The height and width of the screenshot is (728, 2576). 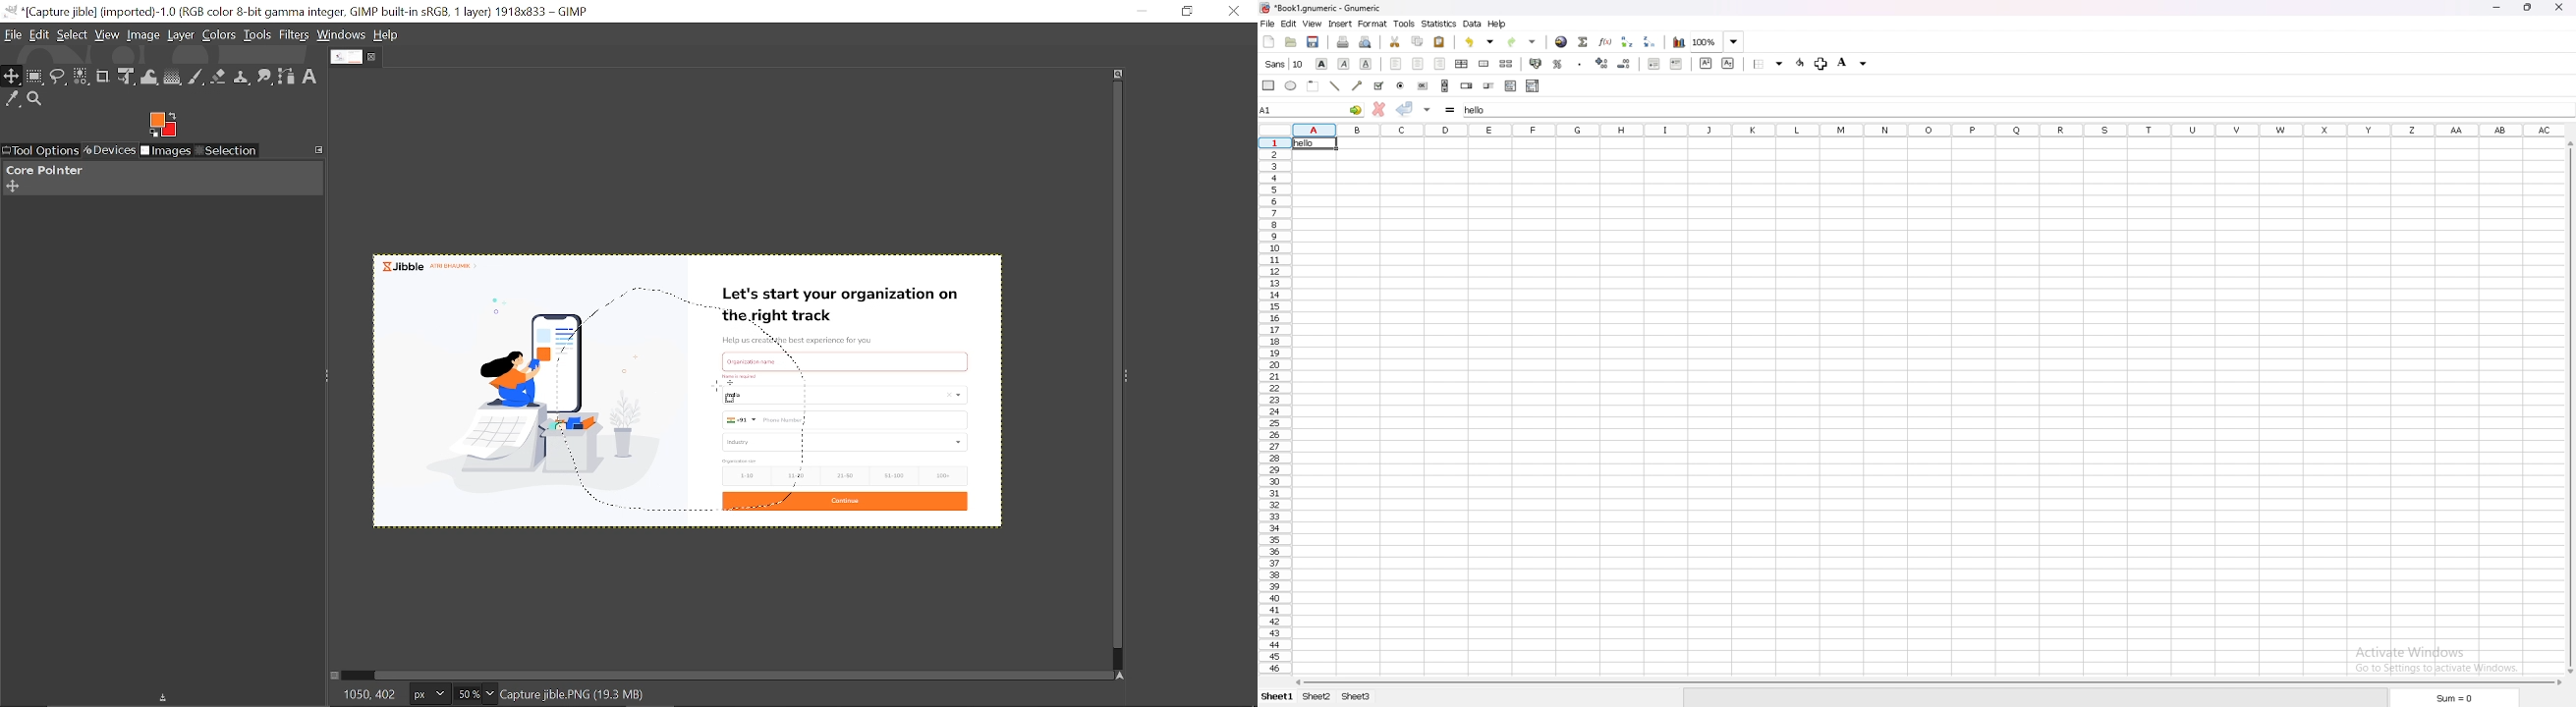 What do you see at coordinates (1380, 108) in the screenshot?
I see `cancel change` at bounding box center [1380, 108].